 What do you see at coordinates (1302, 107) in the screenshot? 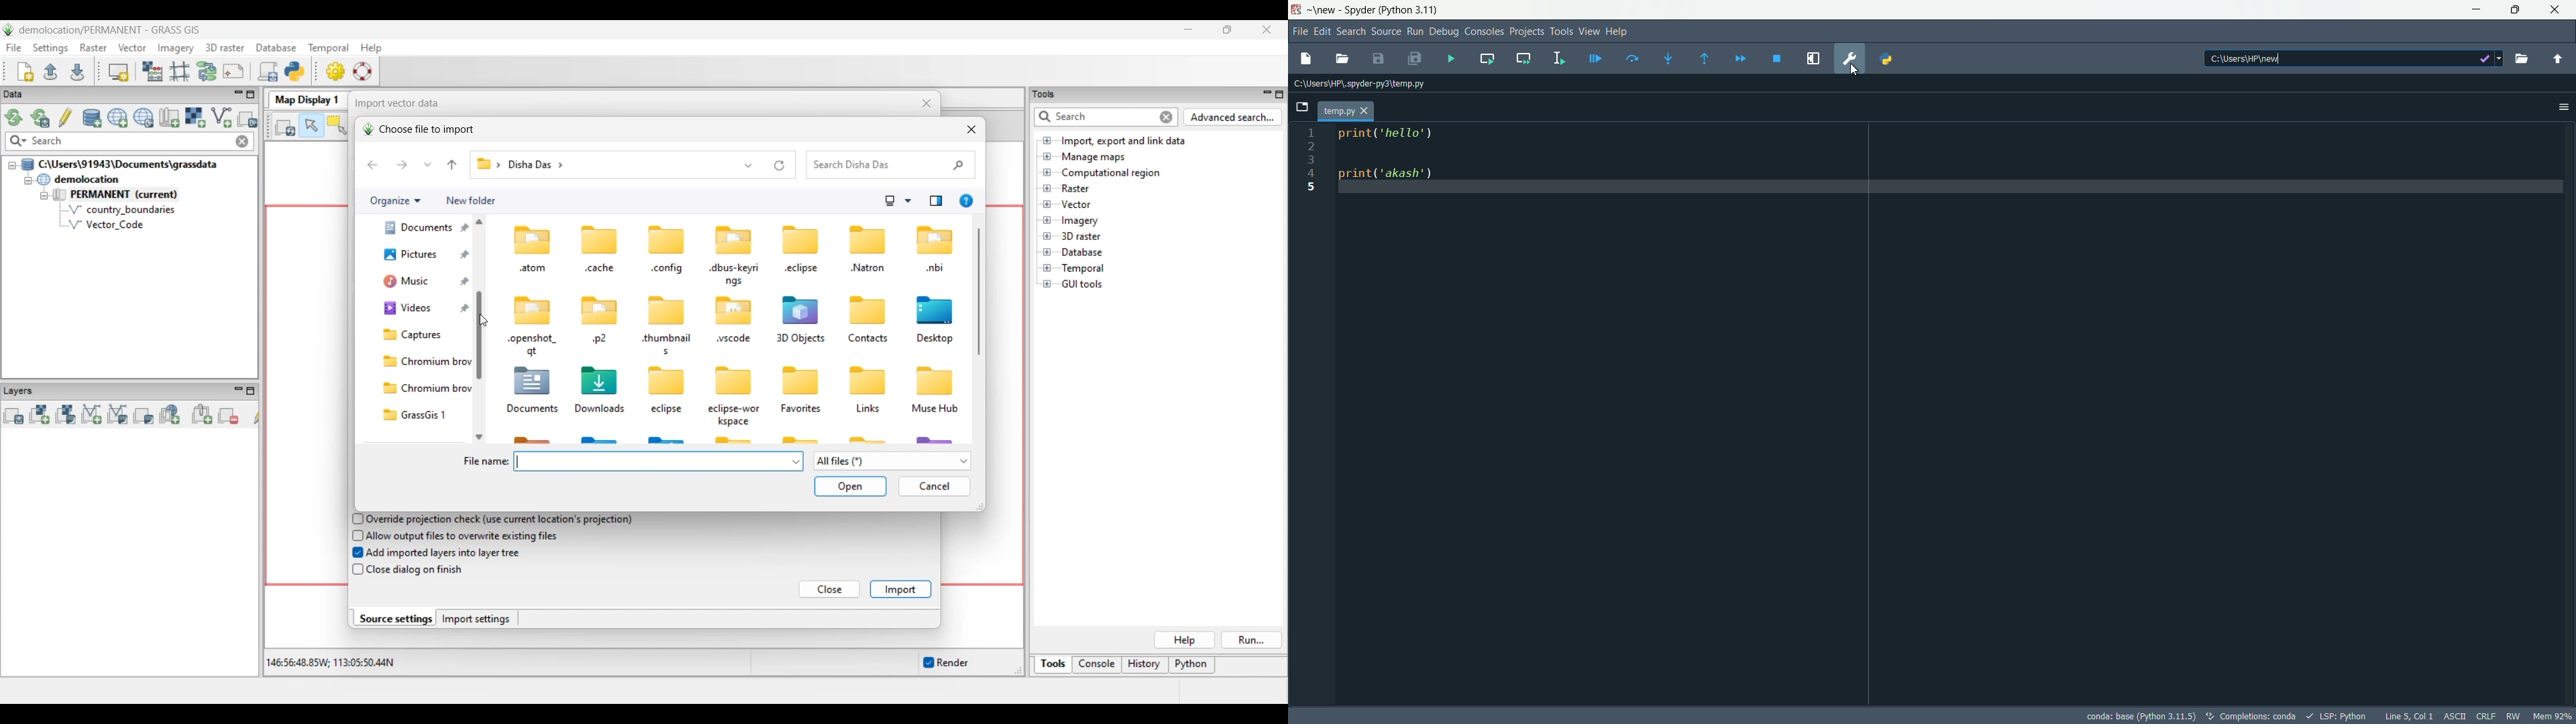
I see `browse tabs` at bounding box center [1302, 107].